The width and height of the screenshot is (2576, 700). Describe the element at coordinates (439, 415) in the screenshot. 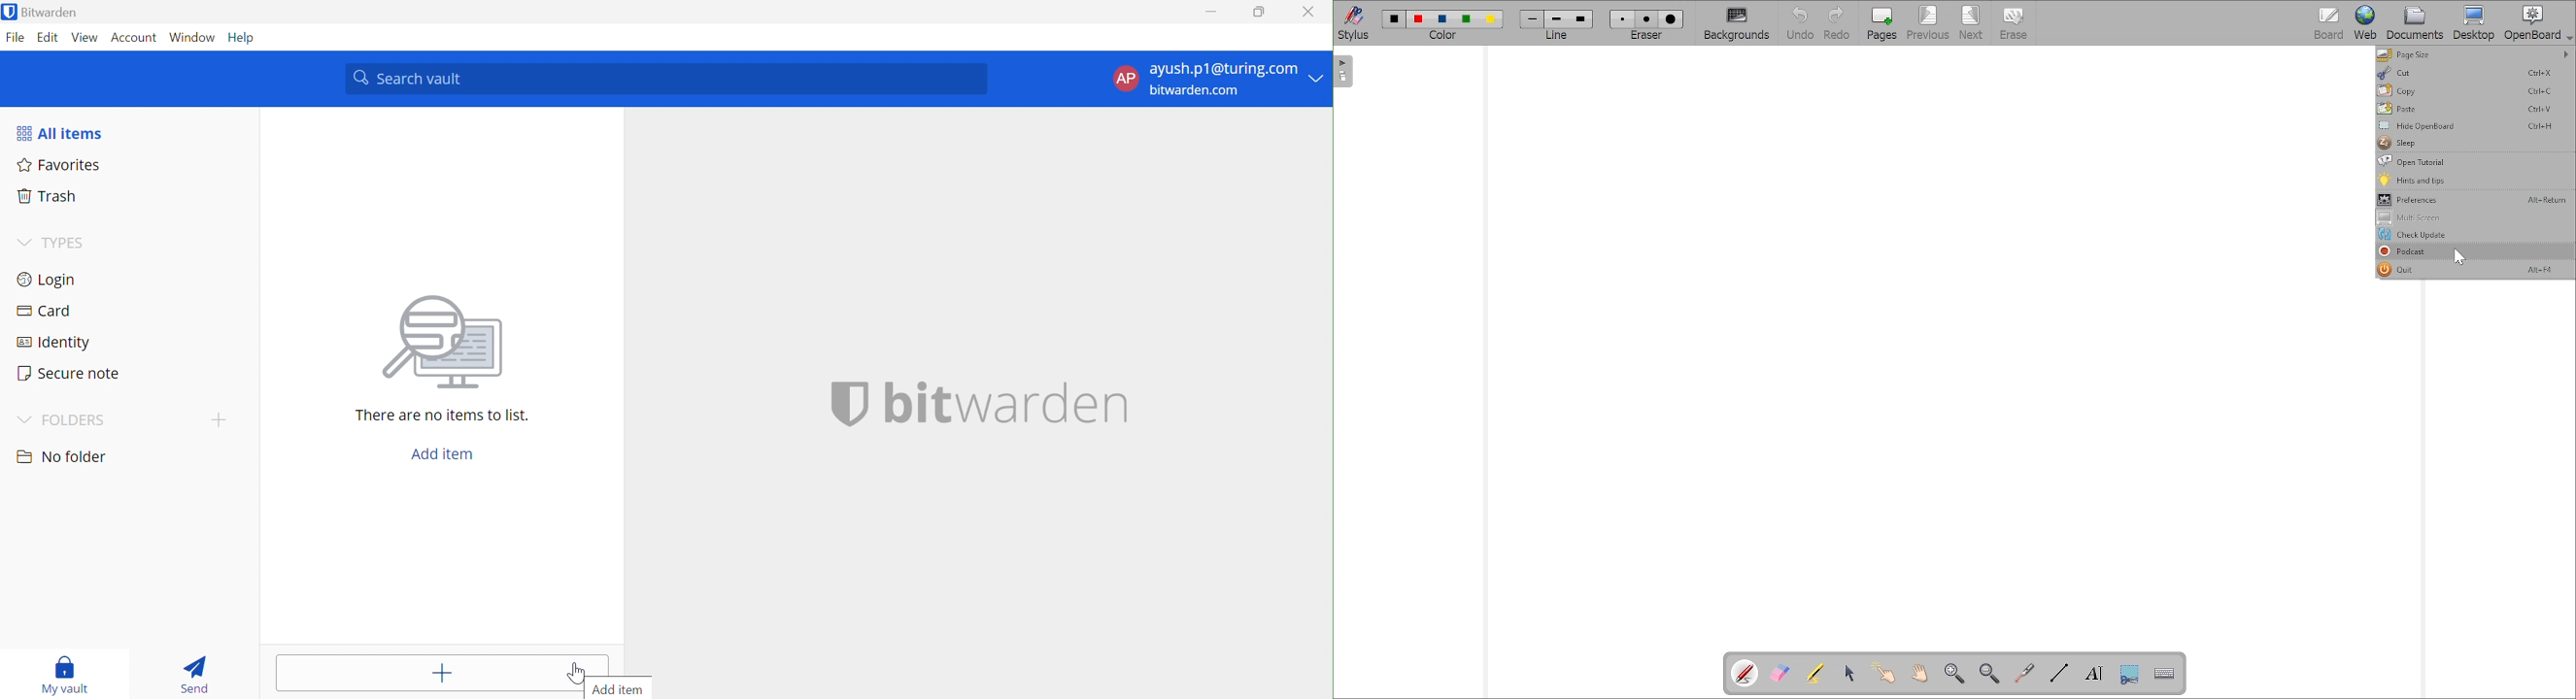

I see `There are no items to list.` at that location.